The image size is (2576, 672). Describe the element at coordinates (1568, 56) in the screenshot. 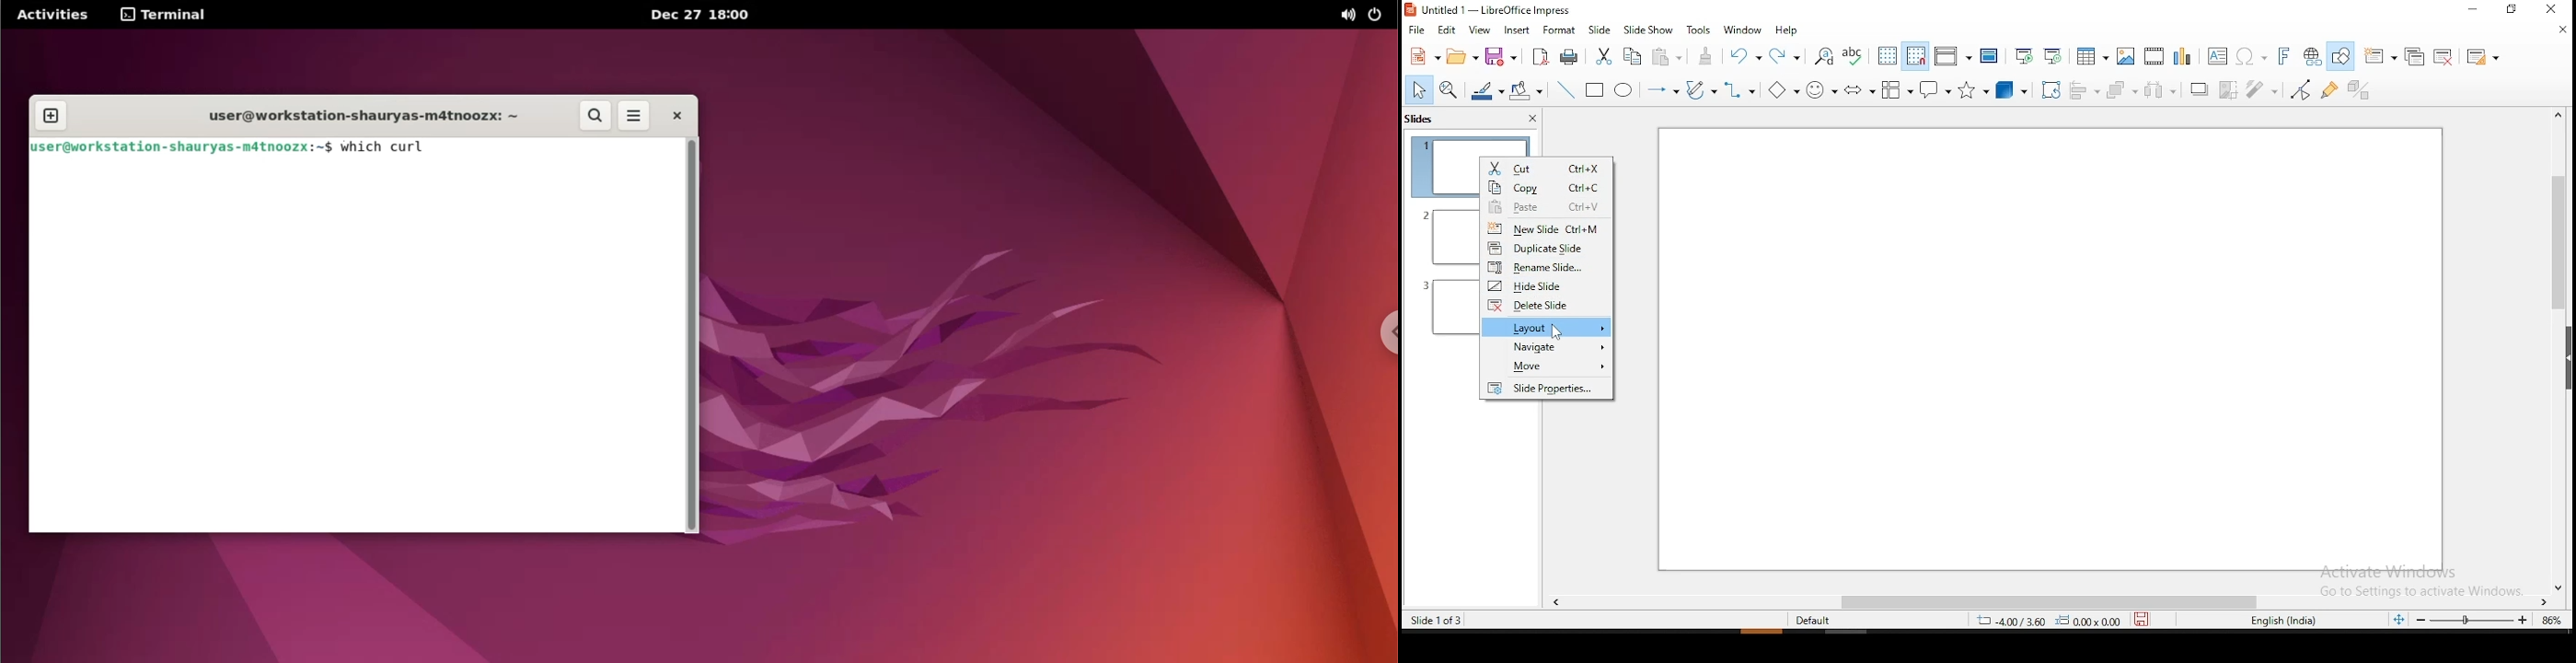

I see `print` at that location.